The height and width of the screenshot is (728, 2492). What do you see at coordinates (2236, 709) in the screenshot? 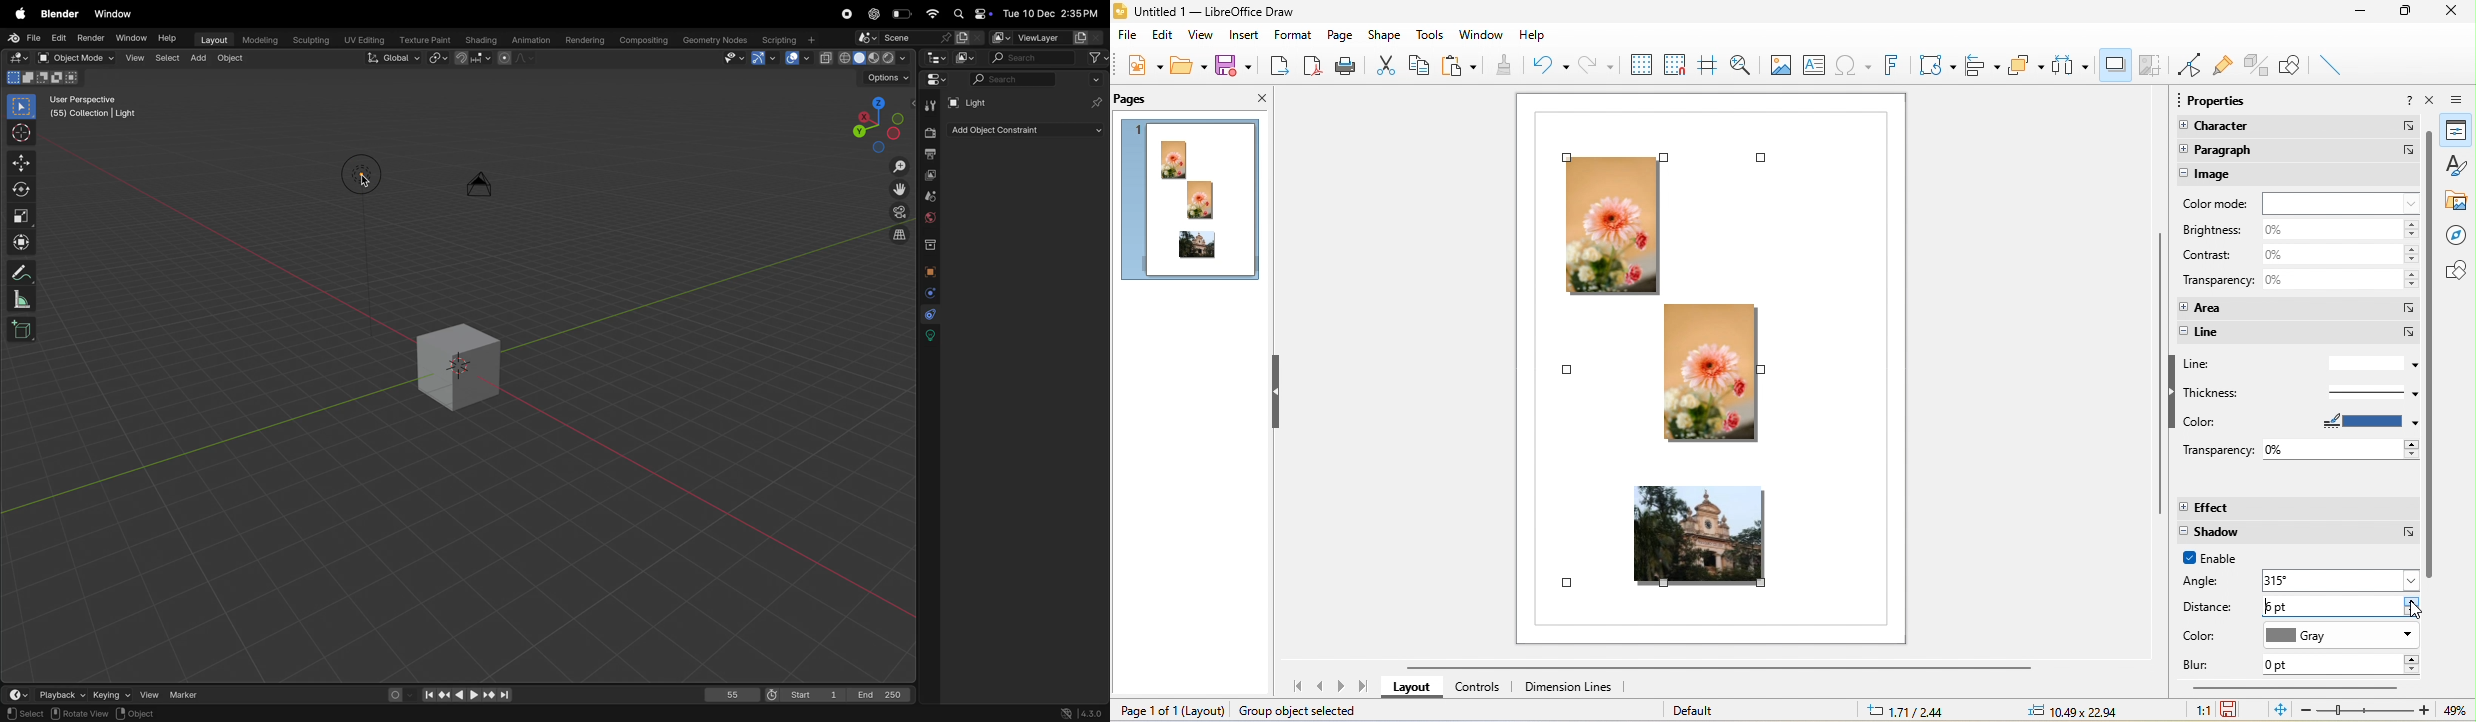
I see `the document has not been modified since the last save` at bounding box center [2236, 709].